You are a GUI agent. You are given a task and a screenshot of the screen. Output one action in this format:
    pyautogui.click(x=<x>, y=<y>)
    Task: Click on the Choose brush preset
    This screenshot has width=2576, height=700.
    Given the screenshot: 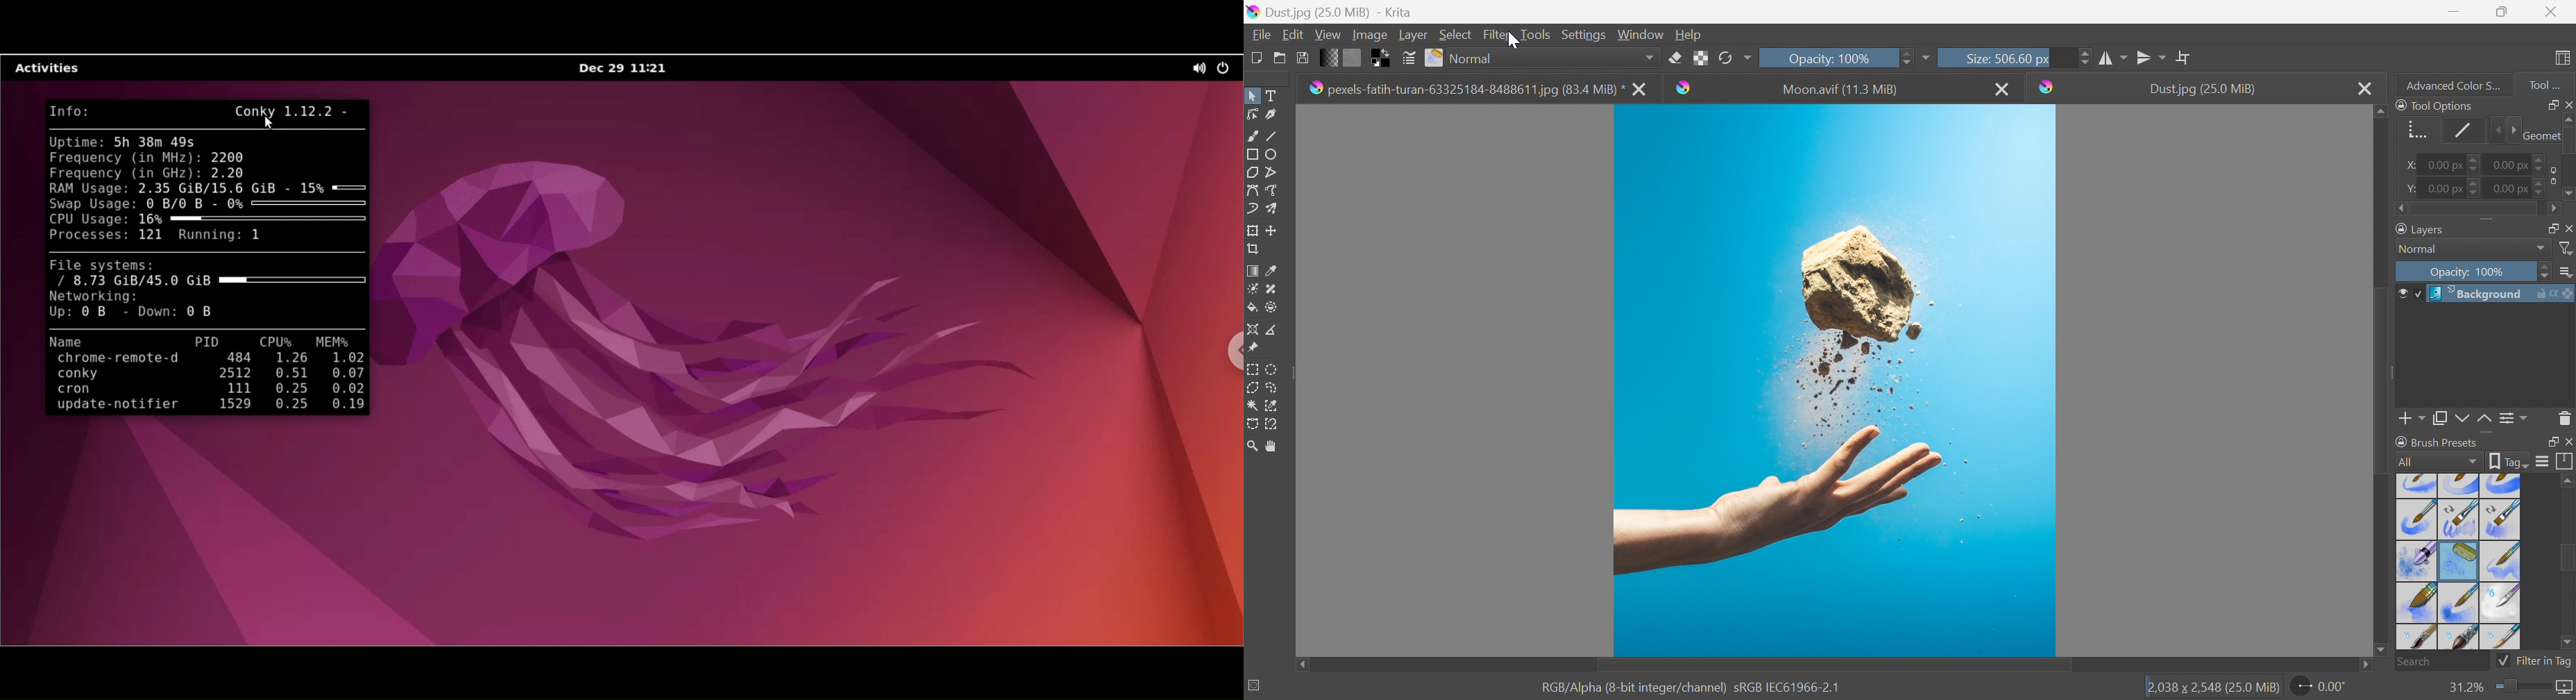 What is the action you would take?
    pyautogui.click(x=1435, y=58)
    